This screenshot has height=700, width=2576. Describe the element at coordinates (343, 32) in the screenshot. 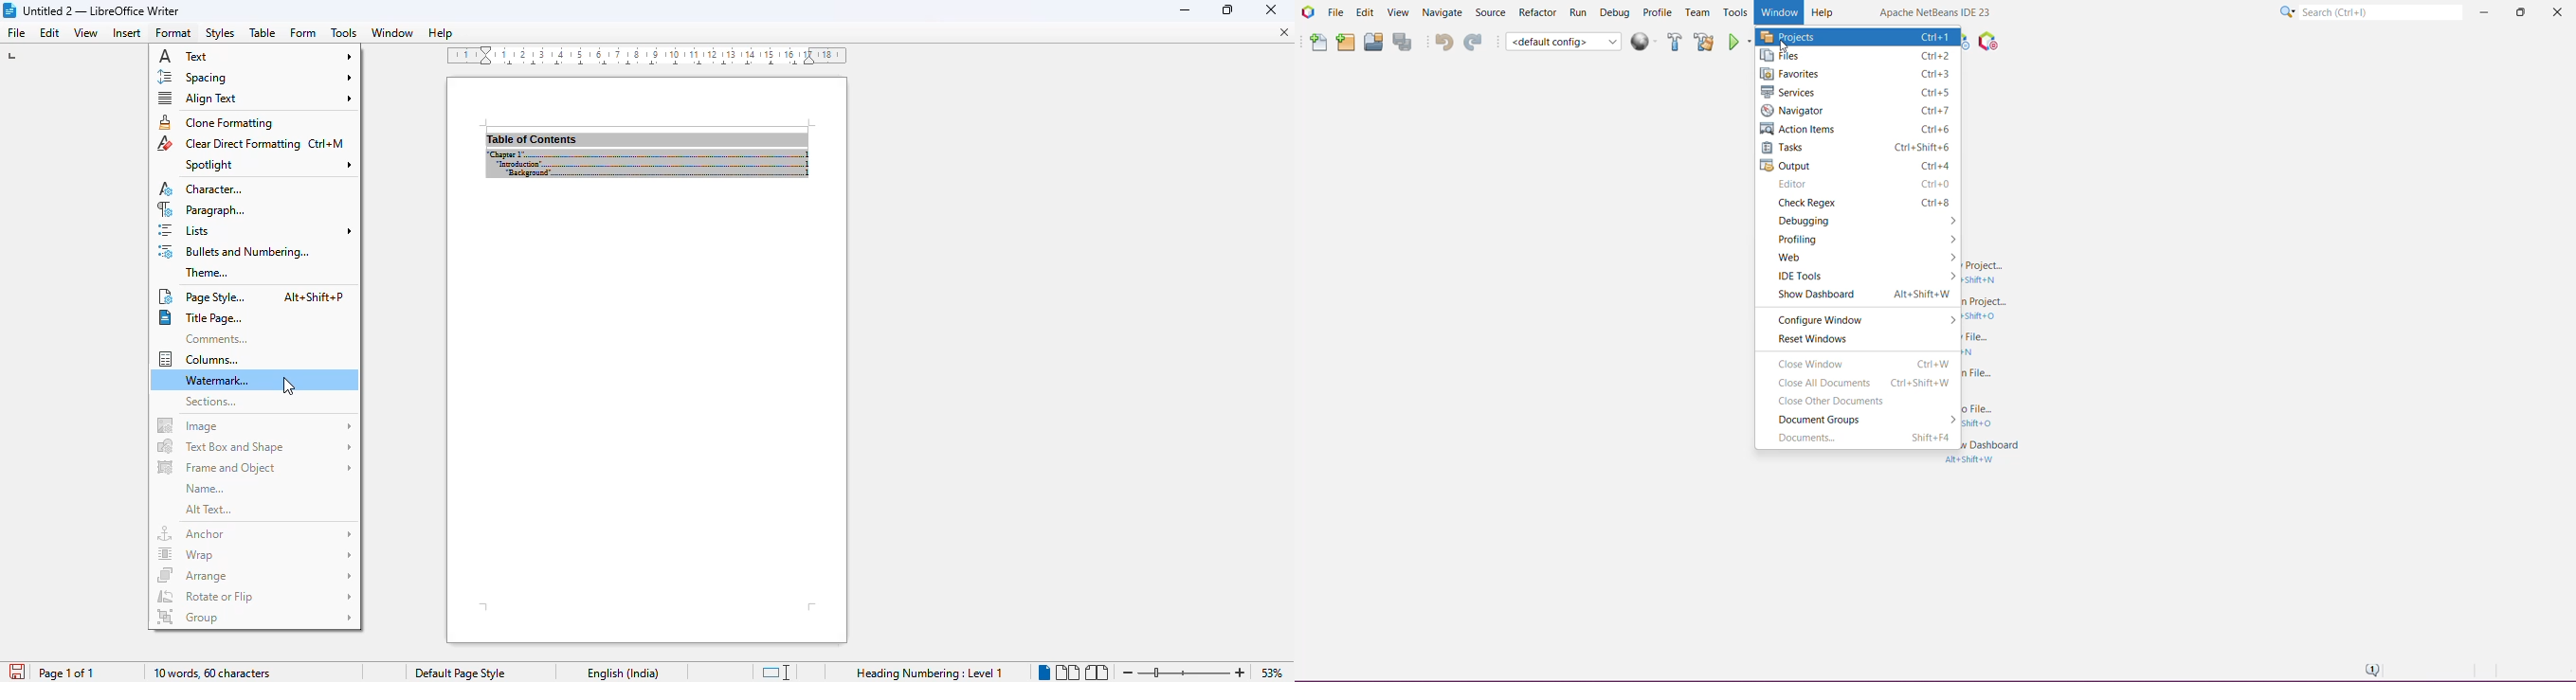

I see `tools` at that location.